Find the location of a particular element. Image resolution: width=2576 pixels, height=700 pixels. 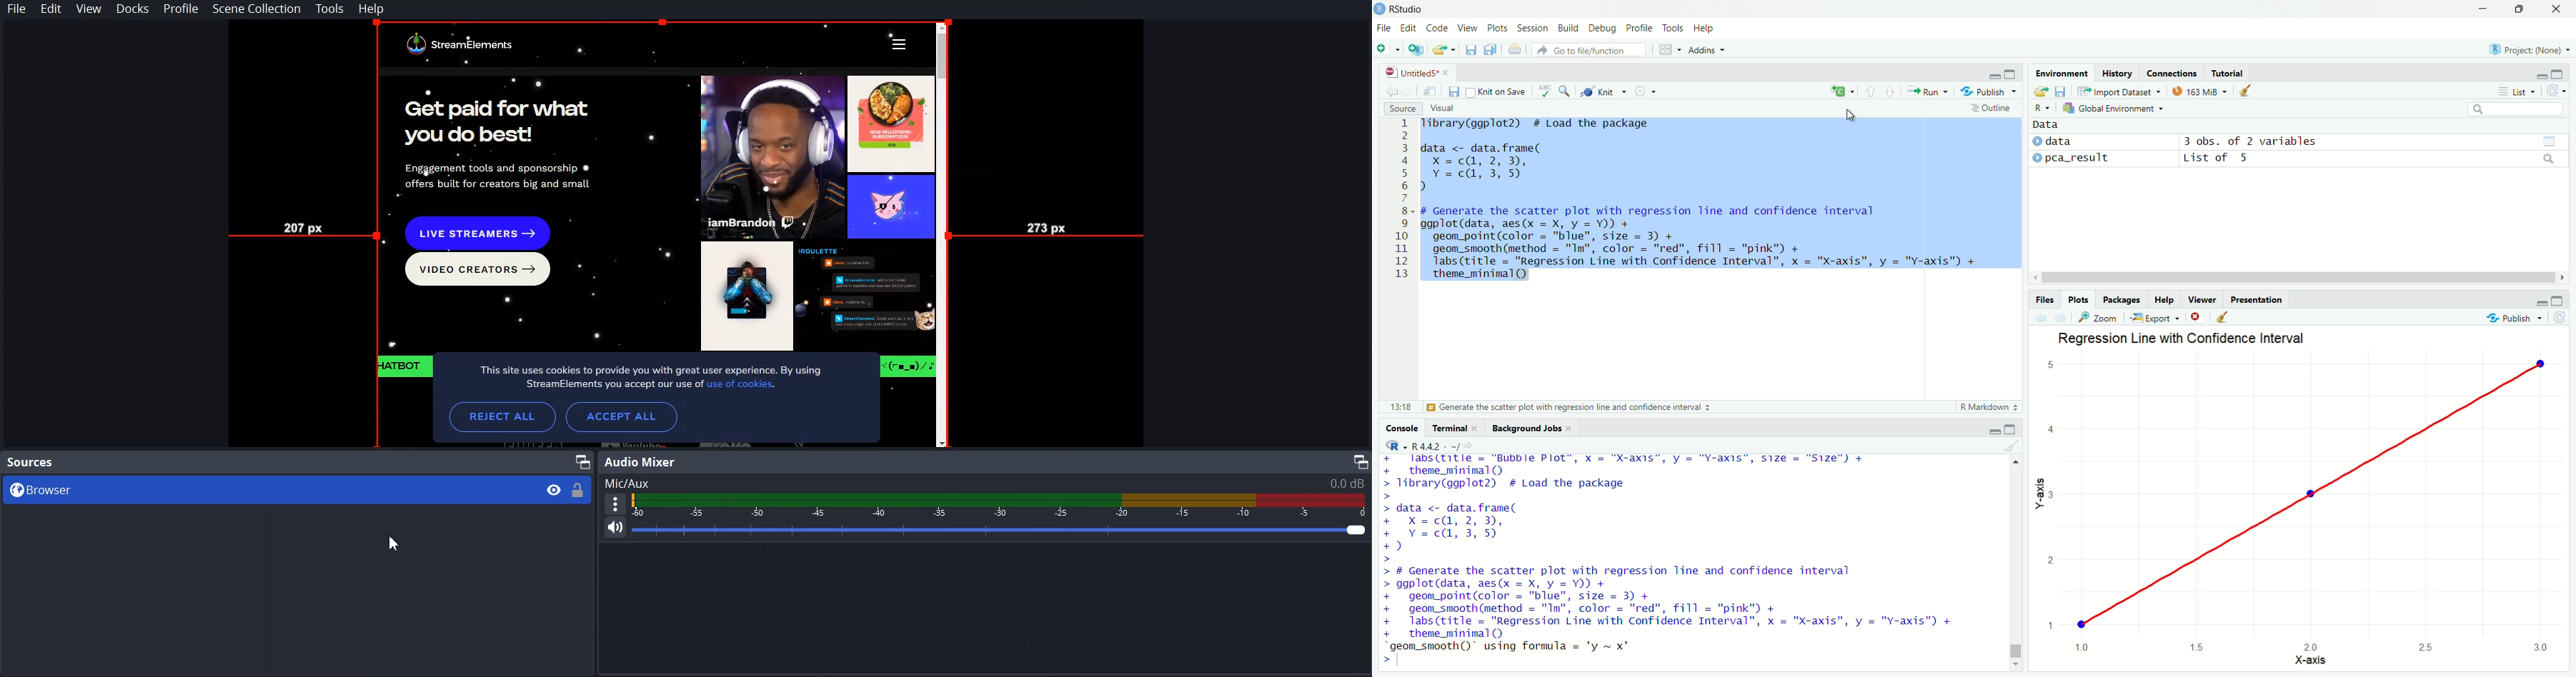

Lock is located at coordinates (578, 489).